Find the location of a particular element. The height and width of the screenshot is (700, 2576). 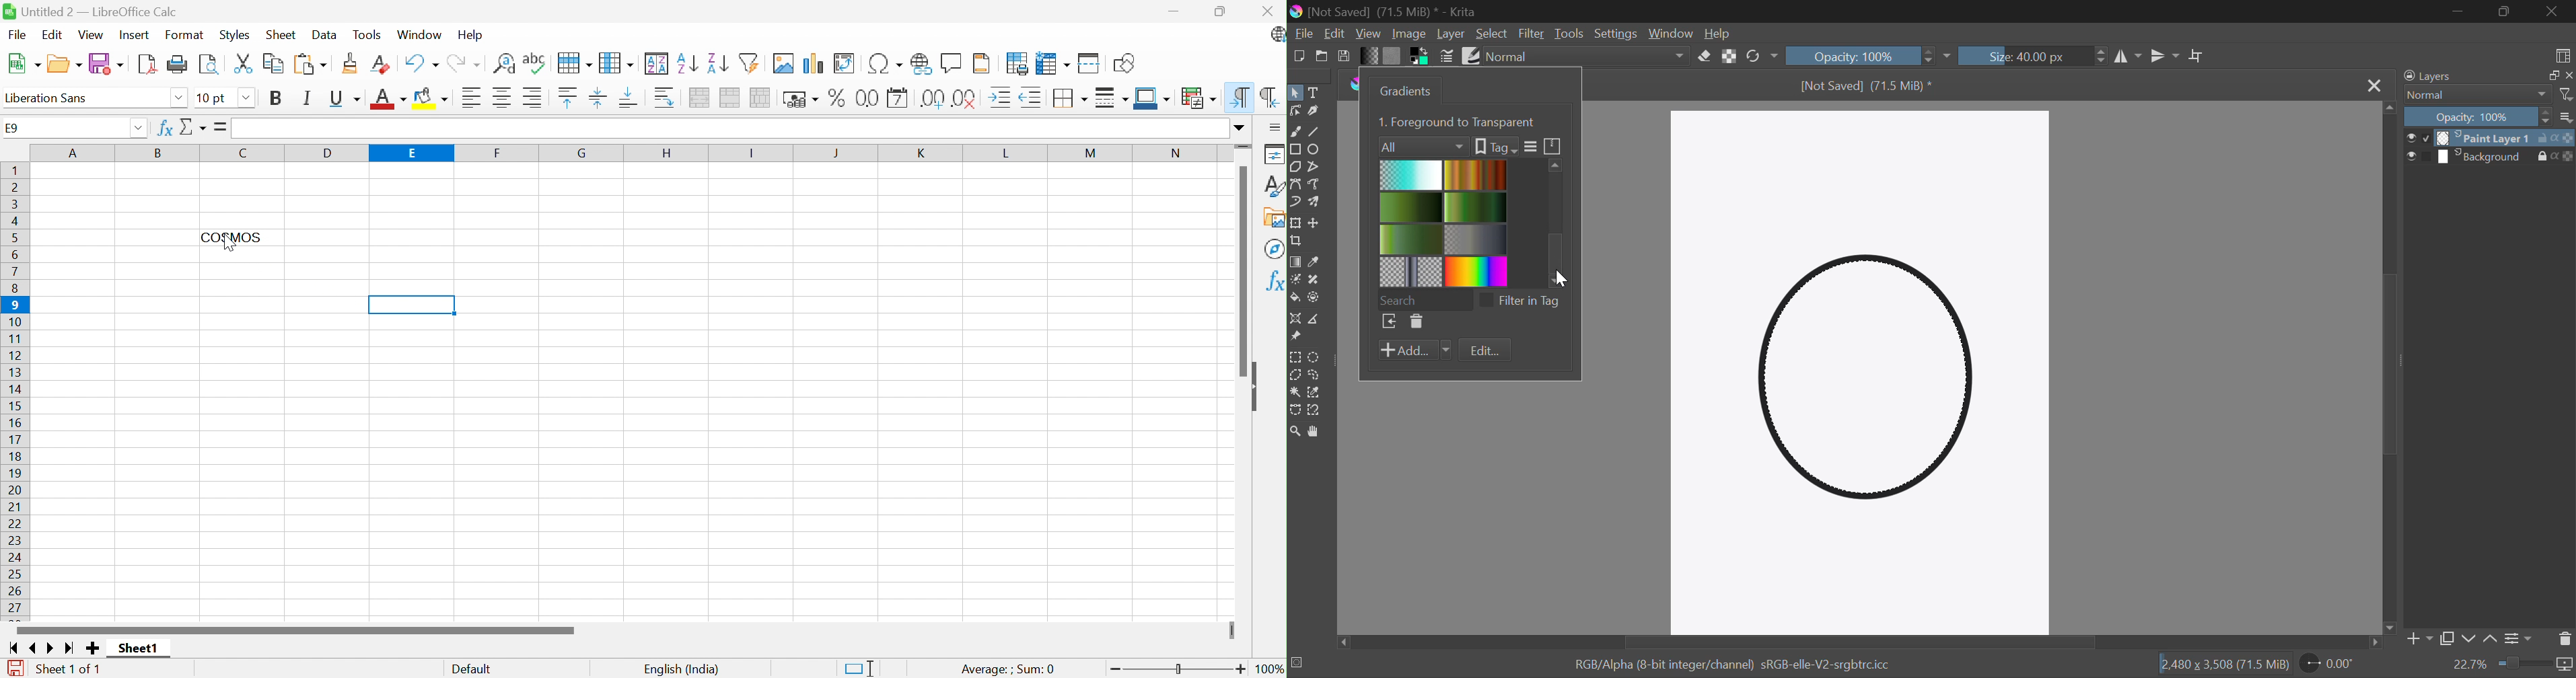

more is located at coordinates (1532, 147).